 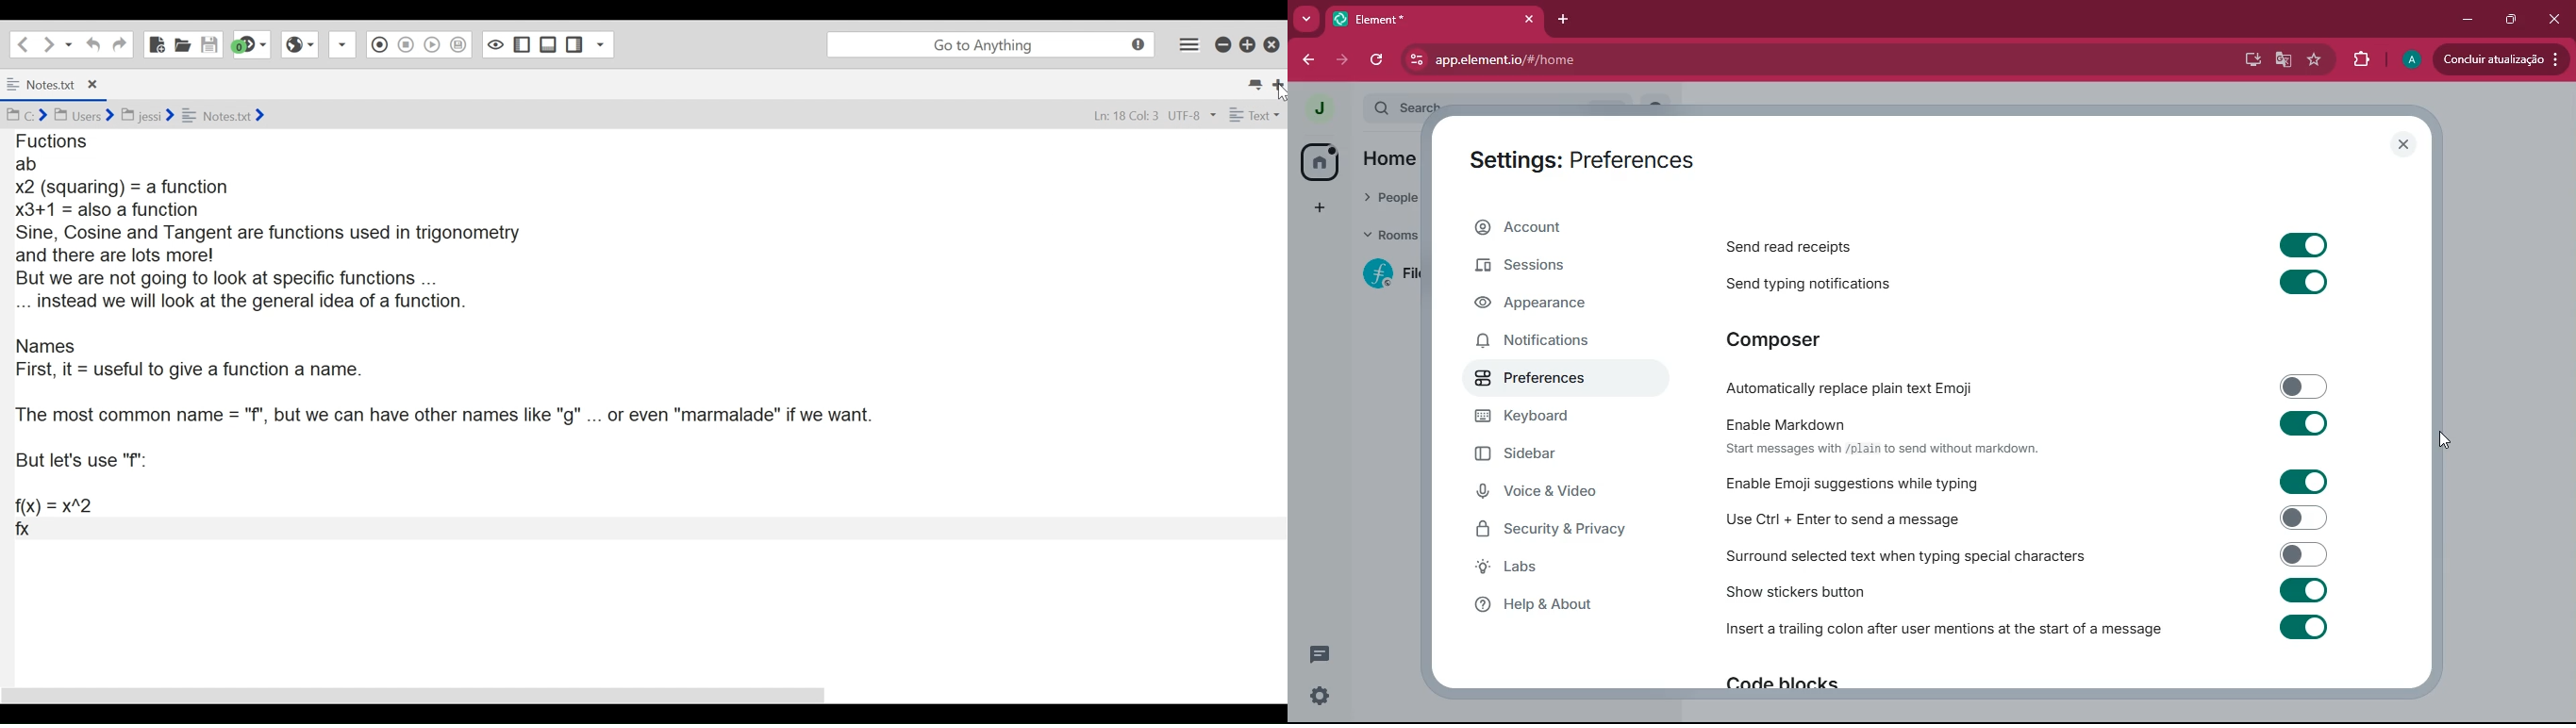 I want to click on Open, so click(x=183, y=44).